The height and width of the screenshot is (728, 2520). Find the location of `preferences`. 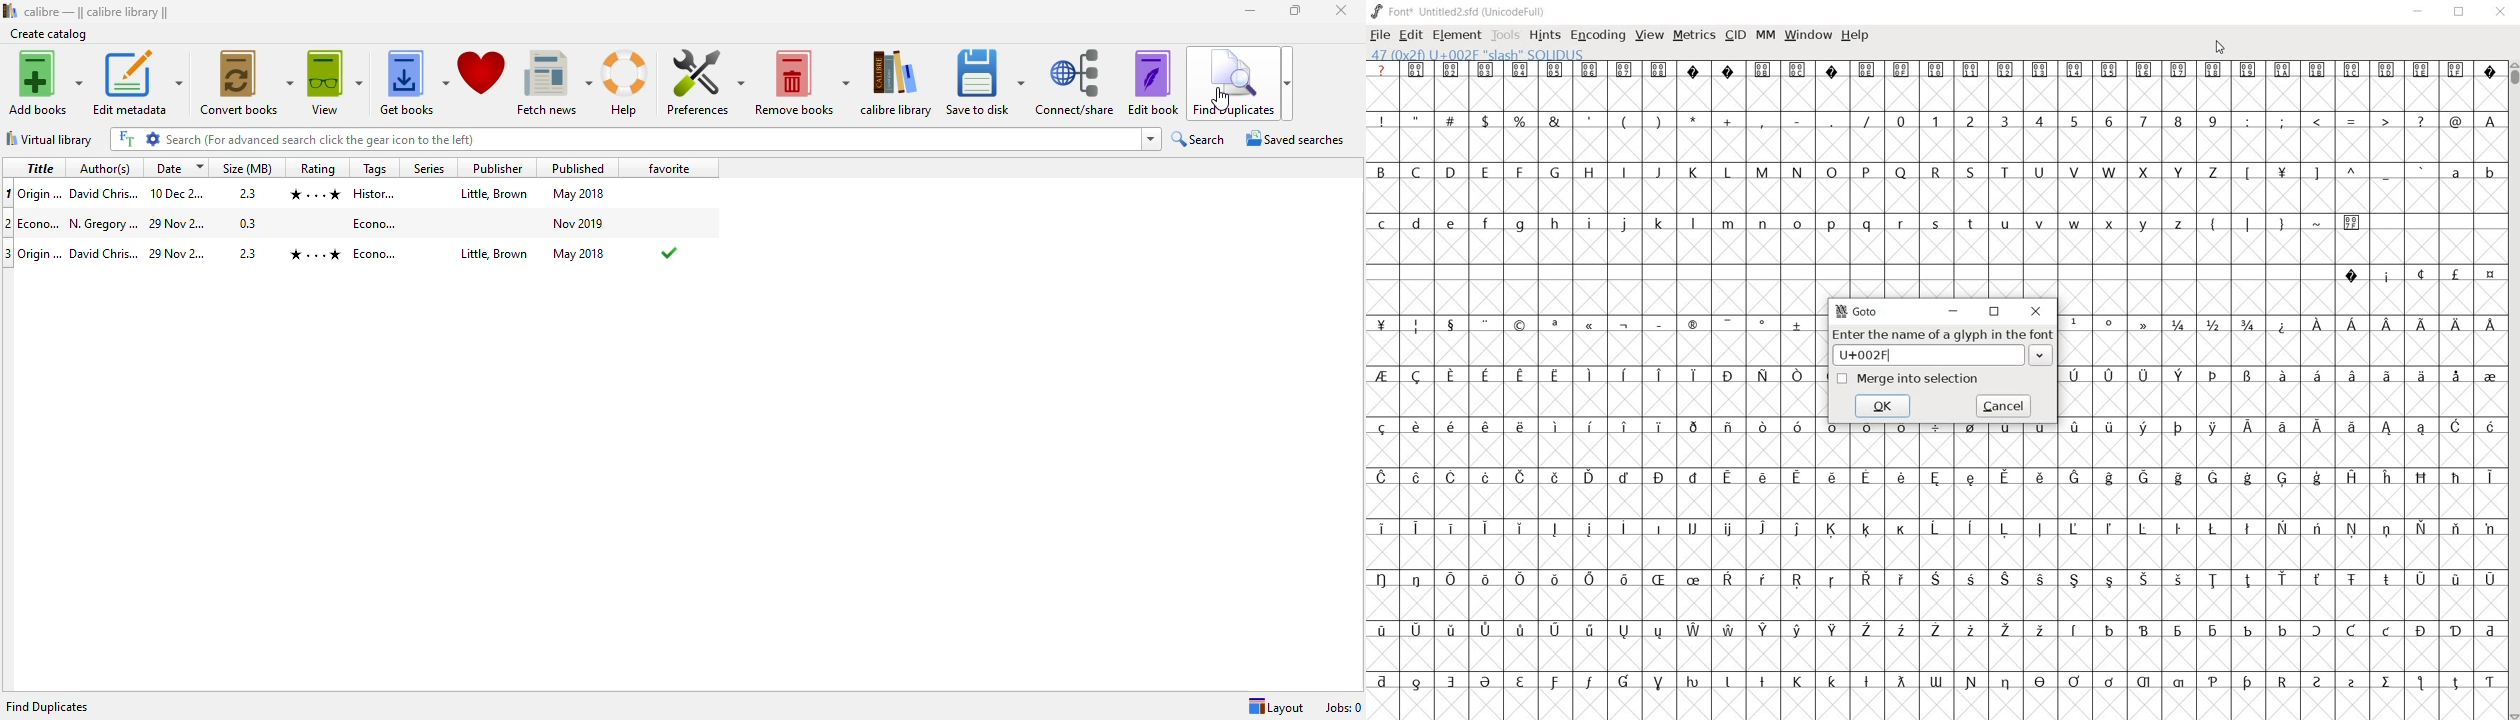

preferences is located at coordinates (704, 82).